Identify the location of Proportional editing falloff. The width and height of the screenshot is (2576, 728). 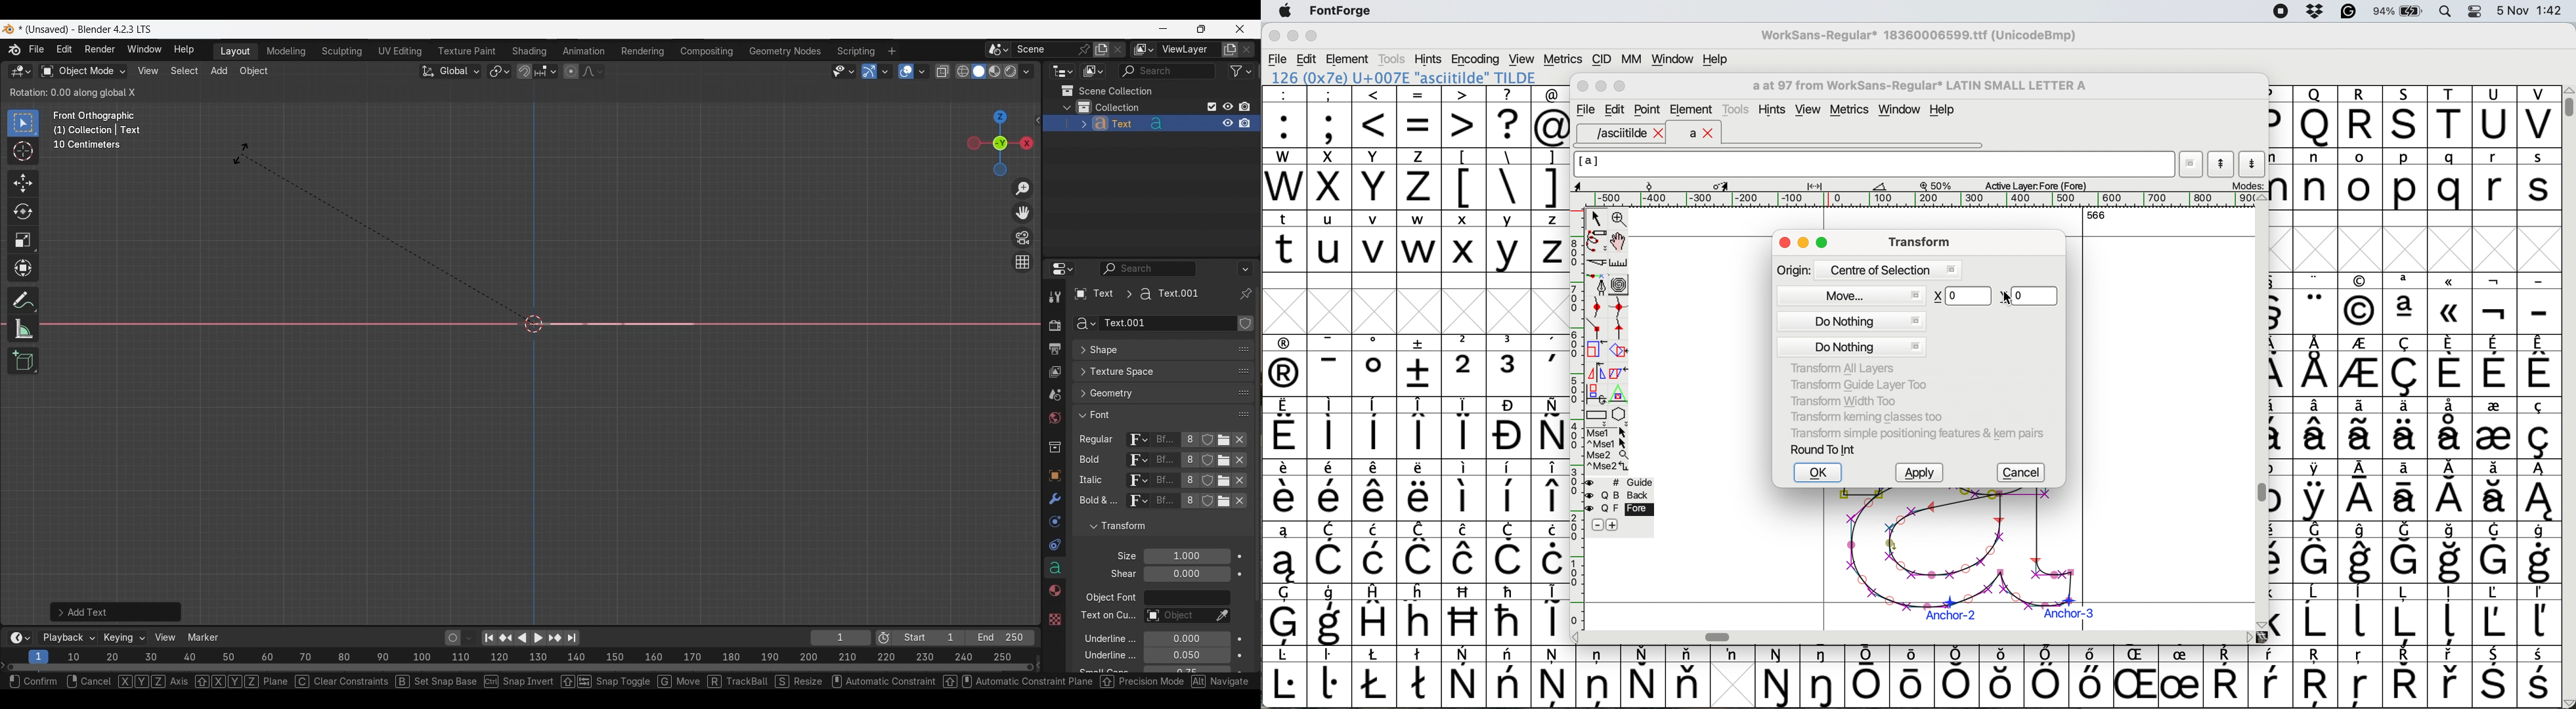
(593, 71).